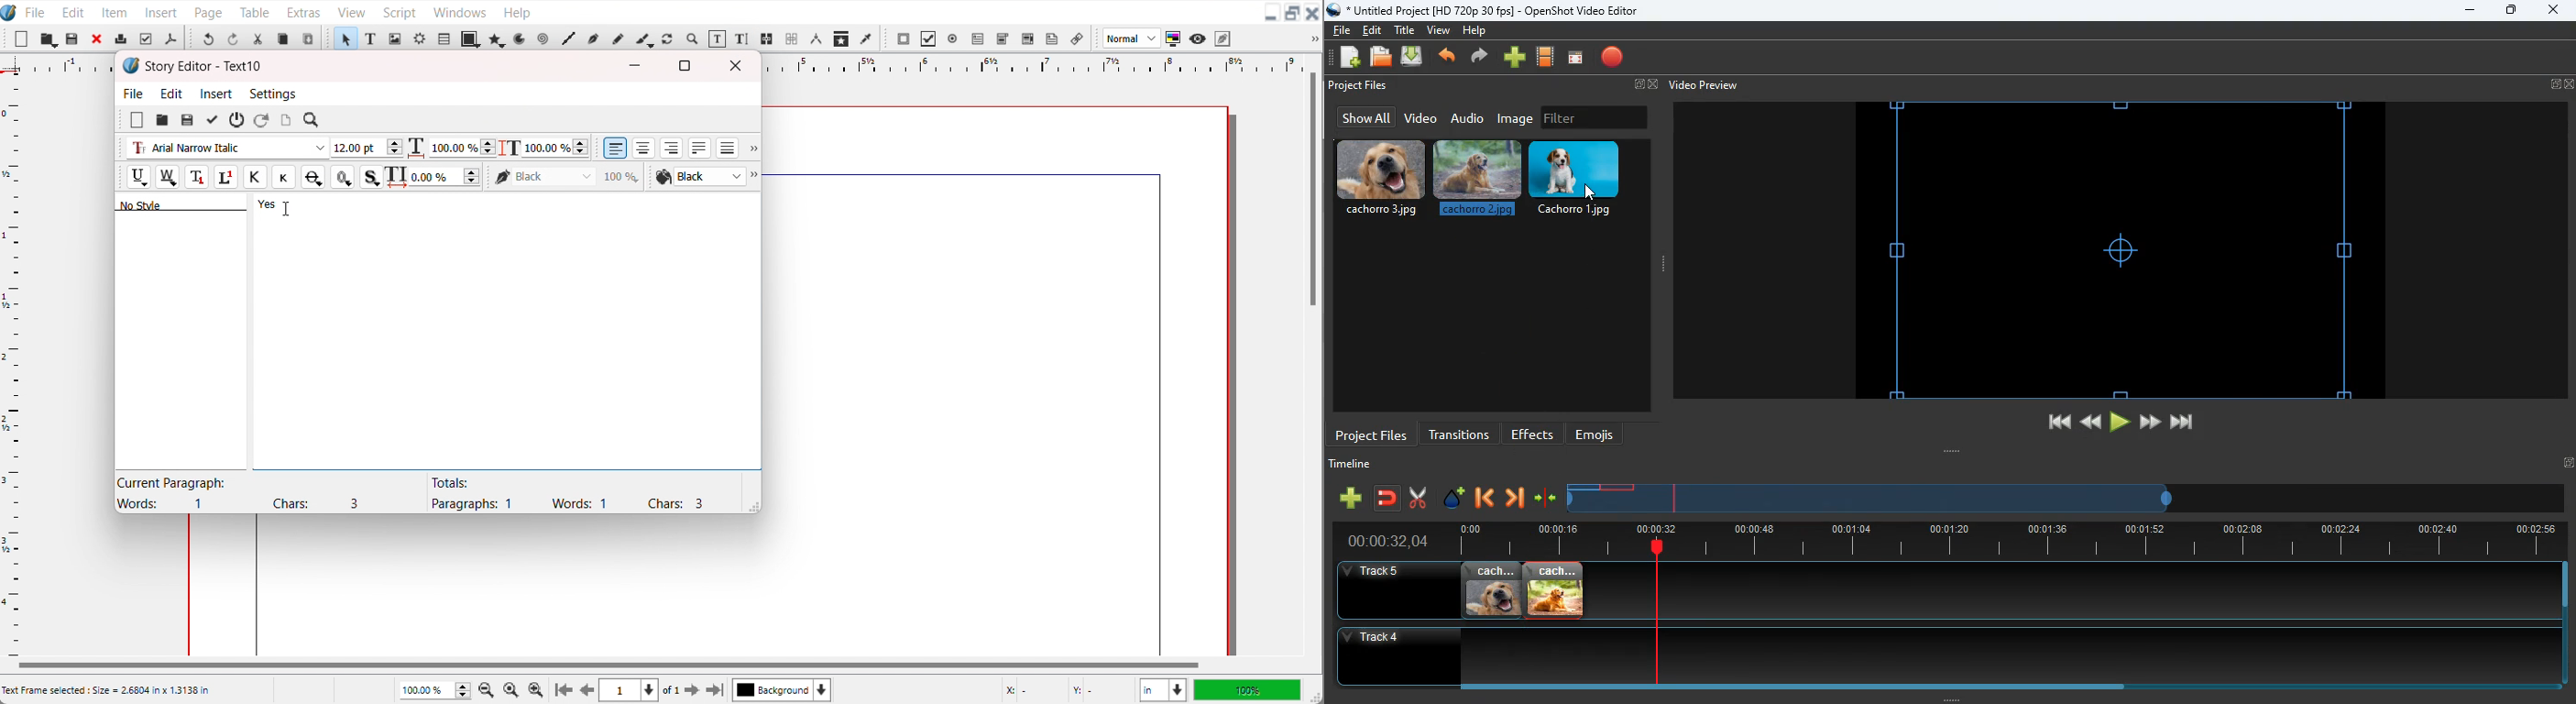  I want to click on back, so click(2088, 422).